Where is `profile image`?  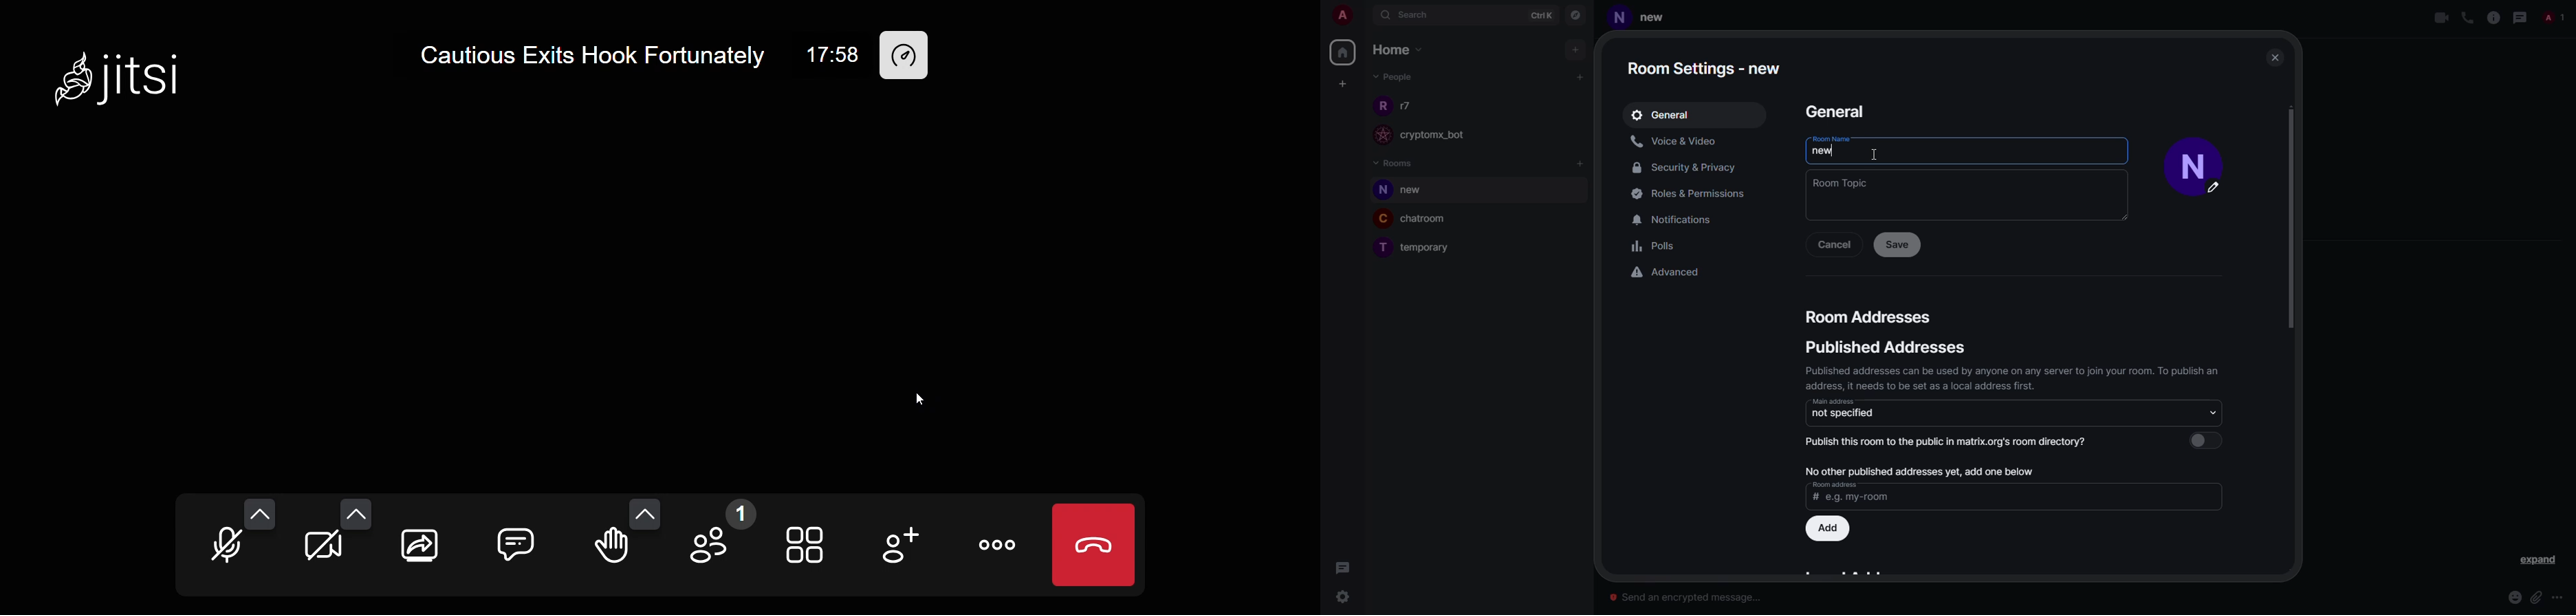
profile image is located at coordinates (1380, 190).